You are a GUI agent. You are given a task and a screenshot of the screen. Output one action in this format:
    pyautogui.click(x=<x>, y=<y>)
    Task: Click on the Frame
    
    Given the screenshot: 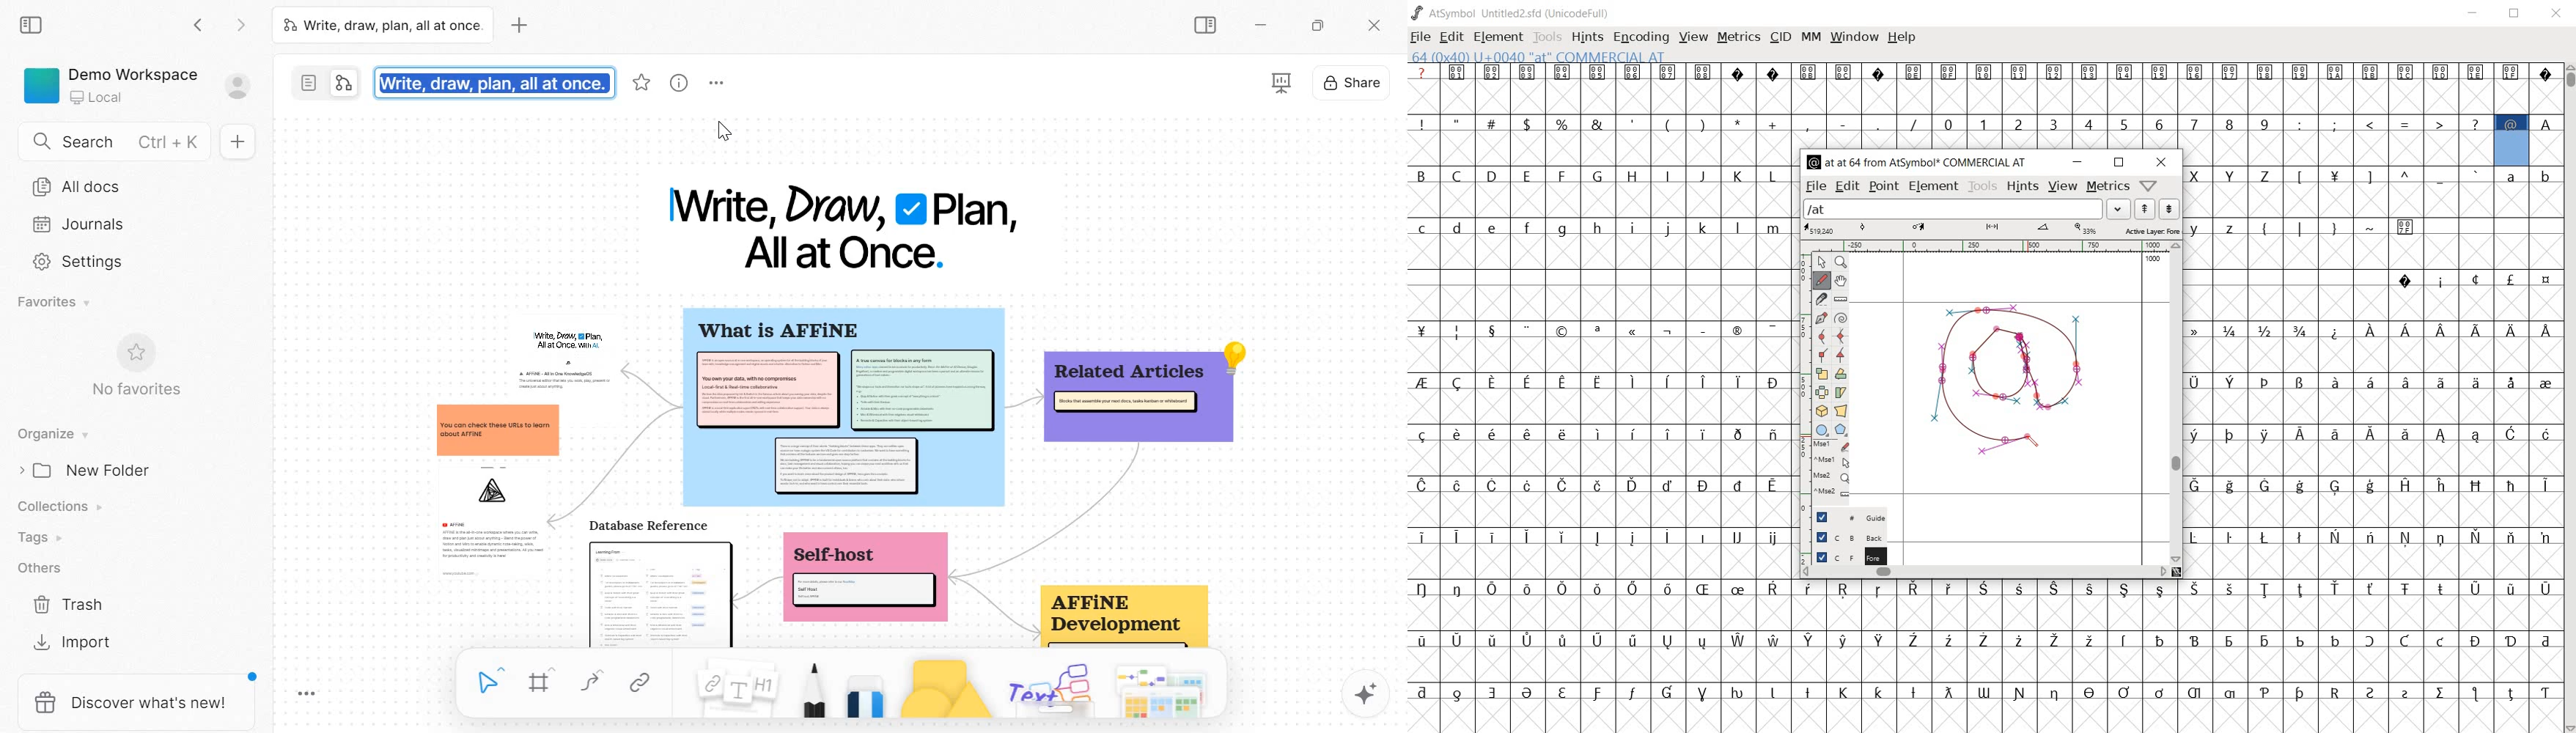 What is the action you would take?
    pyautogui.click(x=539, y=682)
    